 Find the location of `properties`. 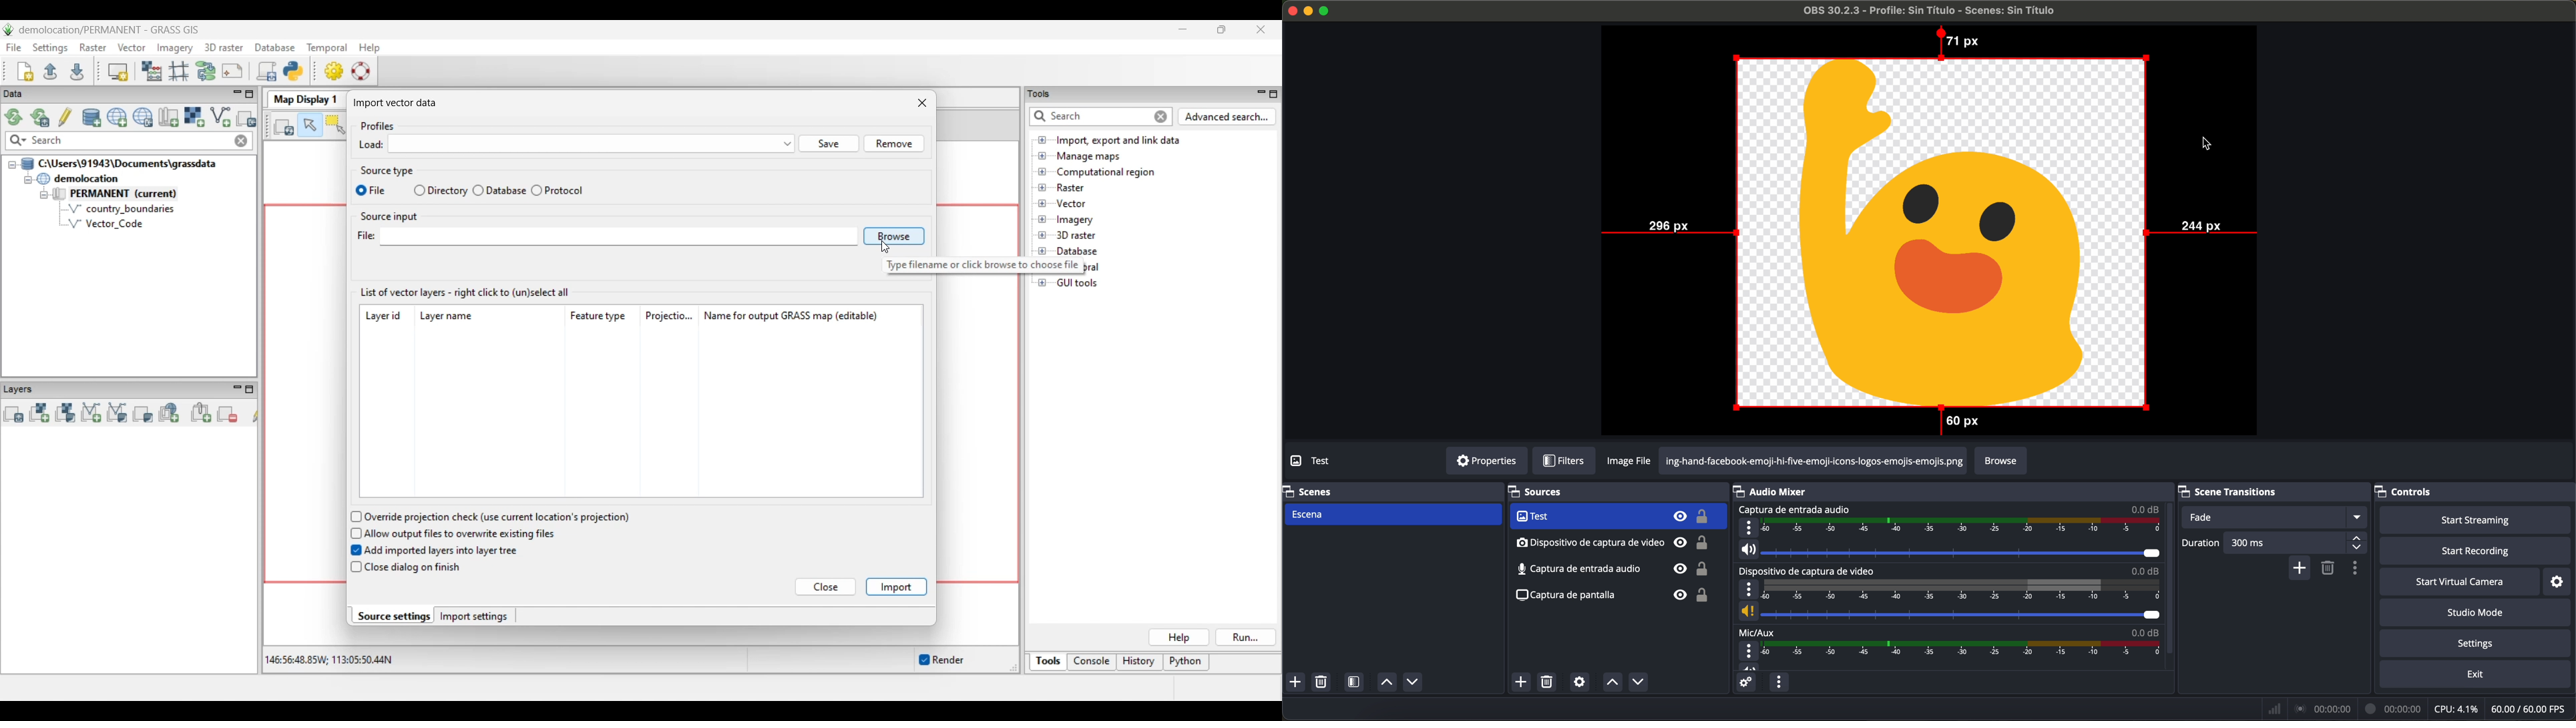

properties is located at coordinates (1487, 461).